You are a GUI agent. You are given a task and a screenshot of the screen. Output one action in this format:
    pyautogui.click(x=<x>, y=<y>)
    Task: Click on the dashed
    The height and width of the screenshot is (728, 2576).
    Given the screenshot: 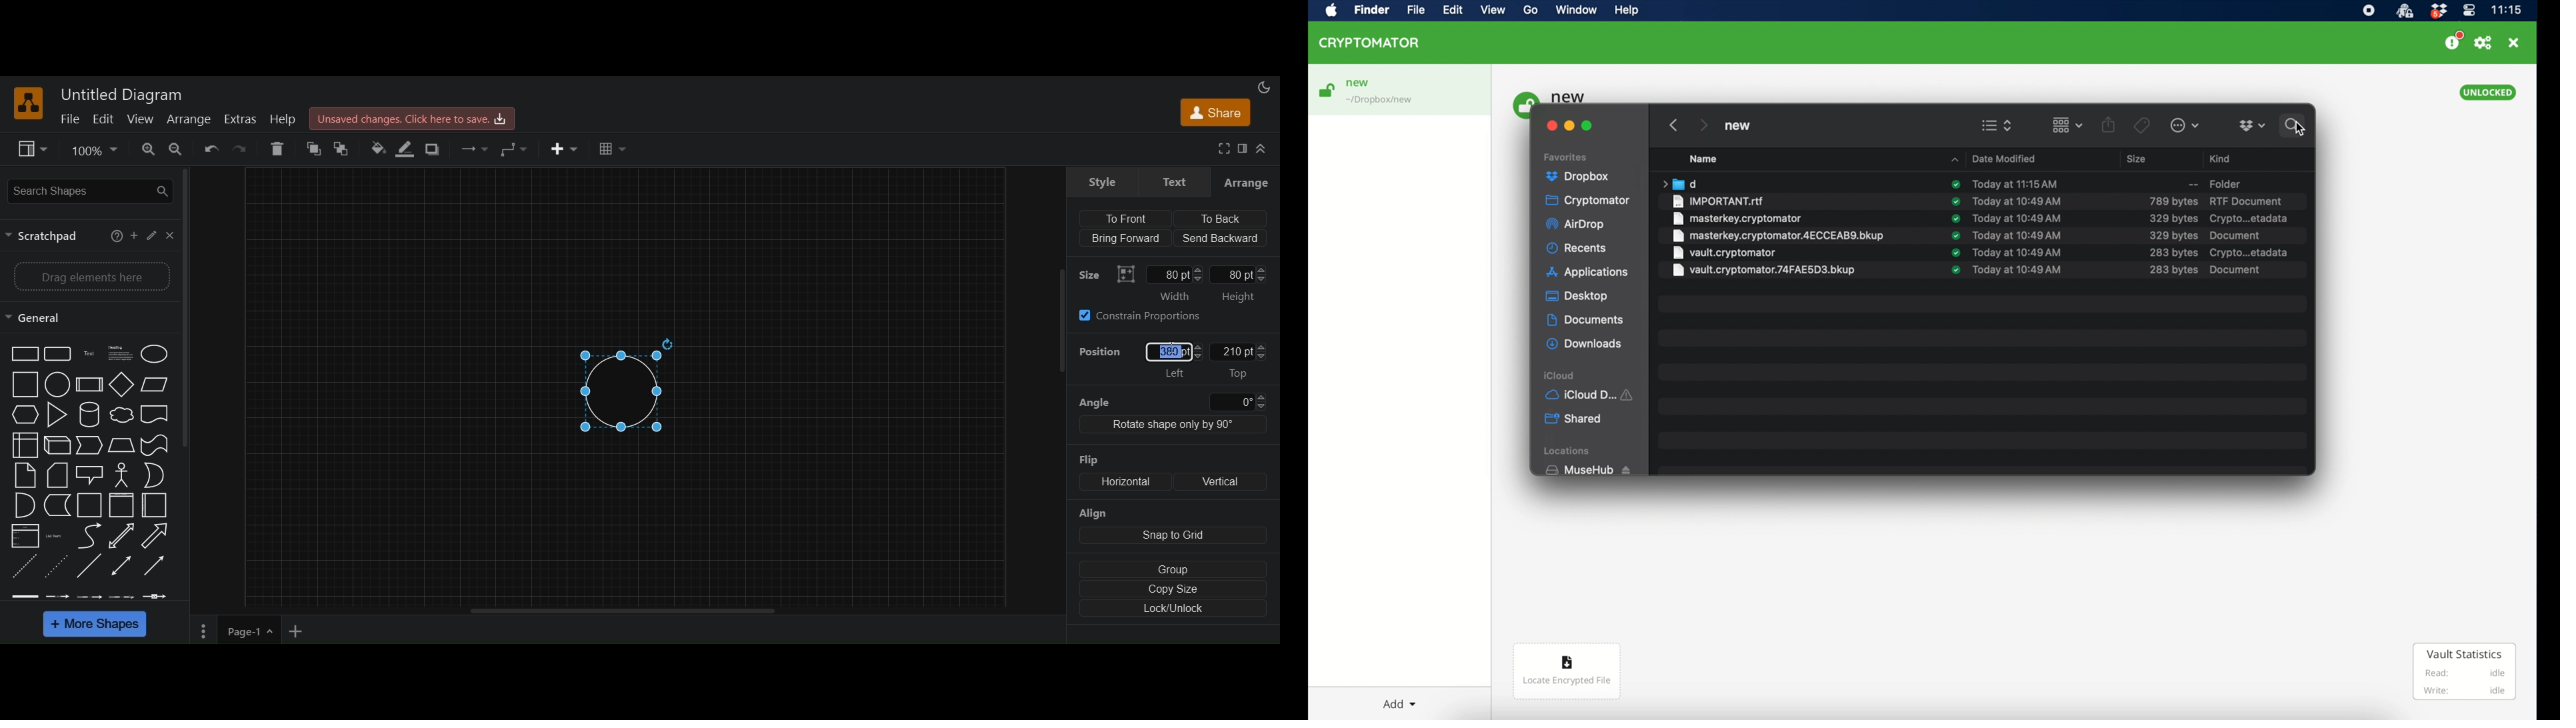 What is the action you would take?
    pyautogui.click(x=87, y=596)
    